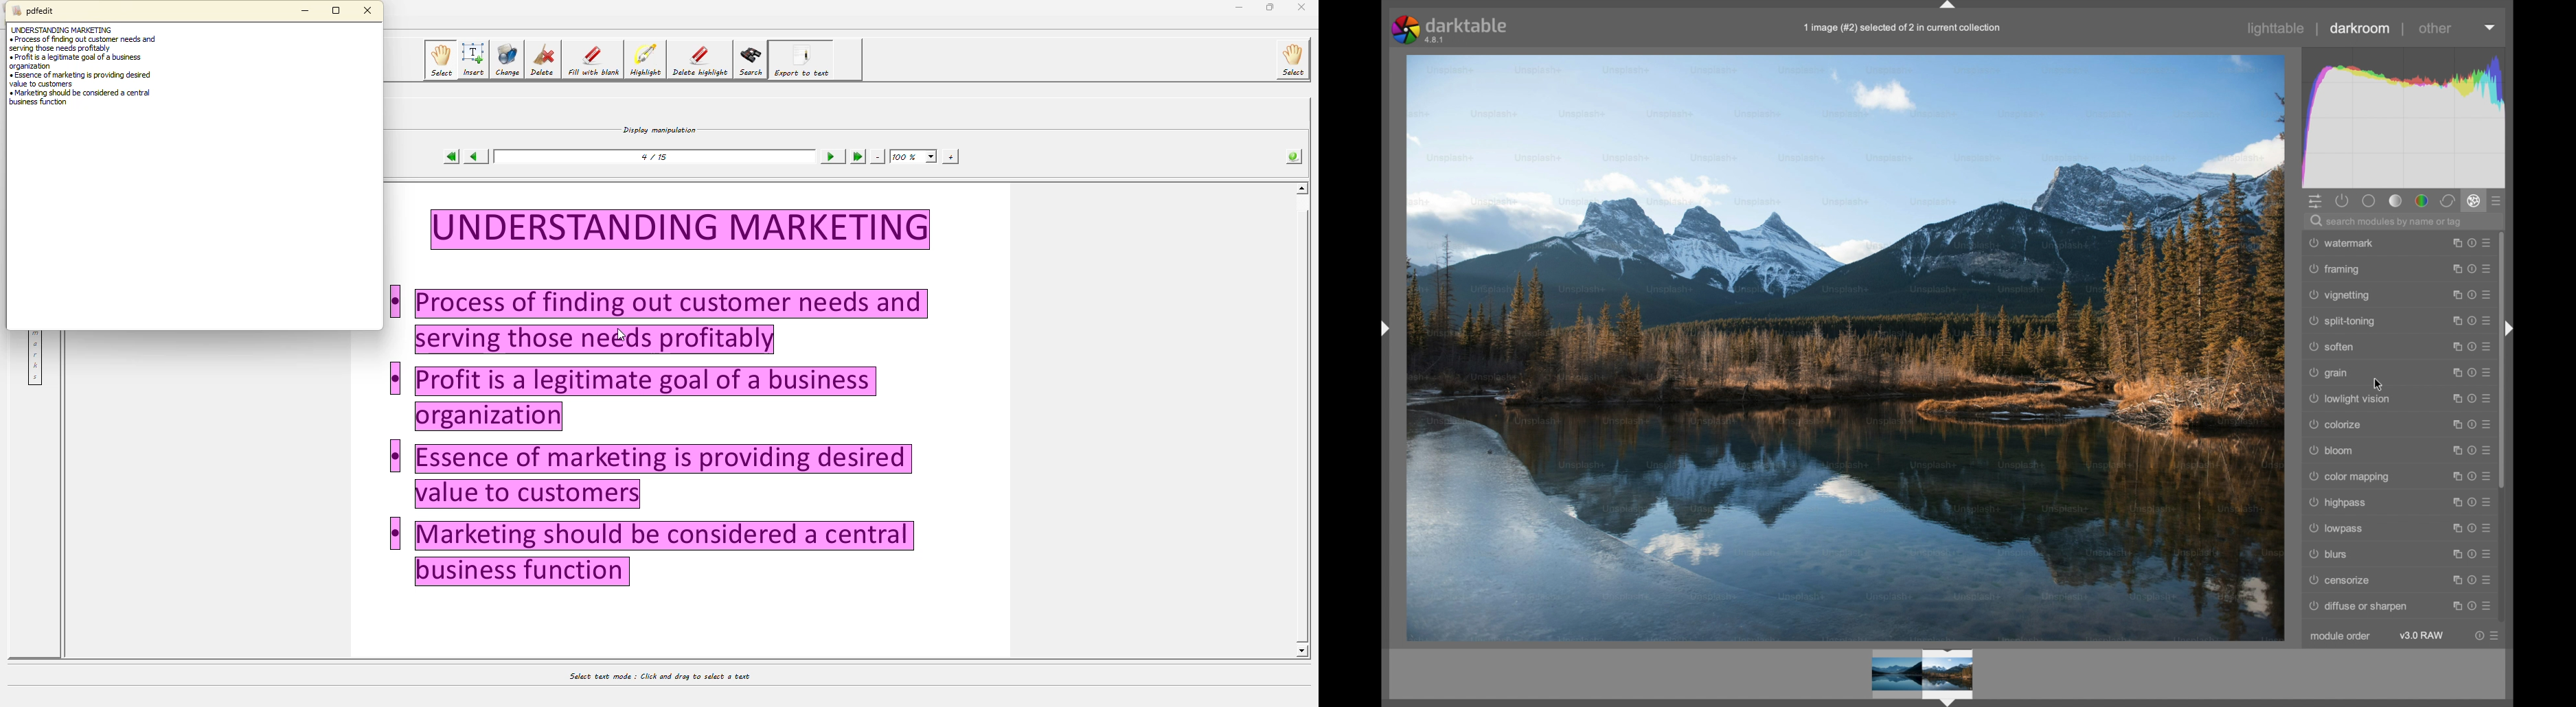  Describe the element at coordinates (2452, 397) in the screenshot. I see `instance` at that location.